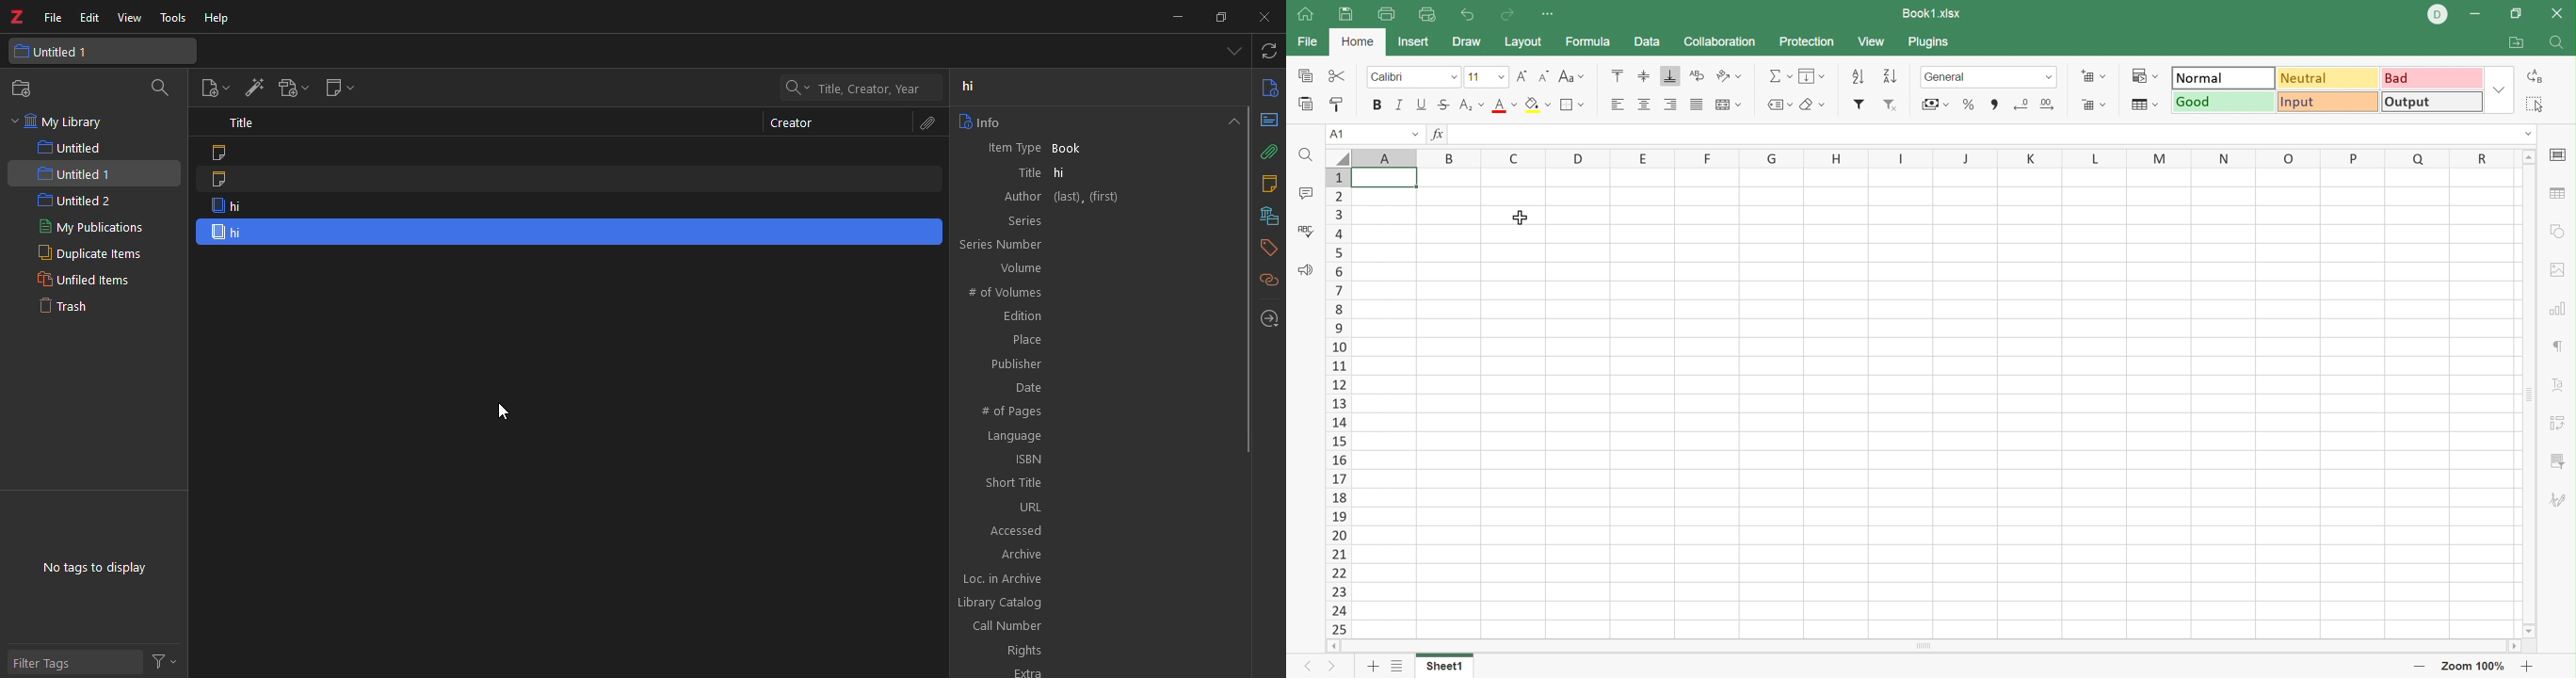  What do you see at coordinates (1307, 272) in the screenshot?
I see `Feedback & Support` at bounding box center [1307, 272].